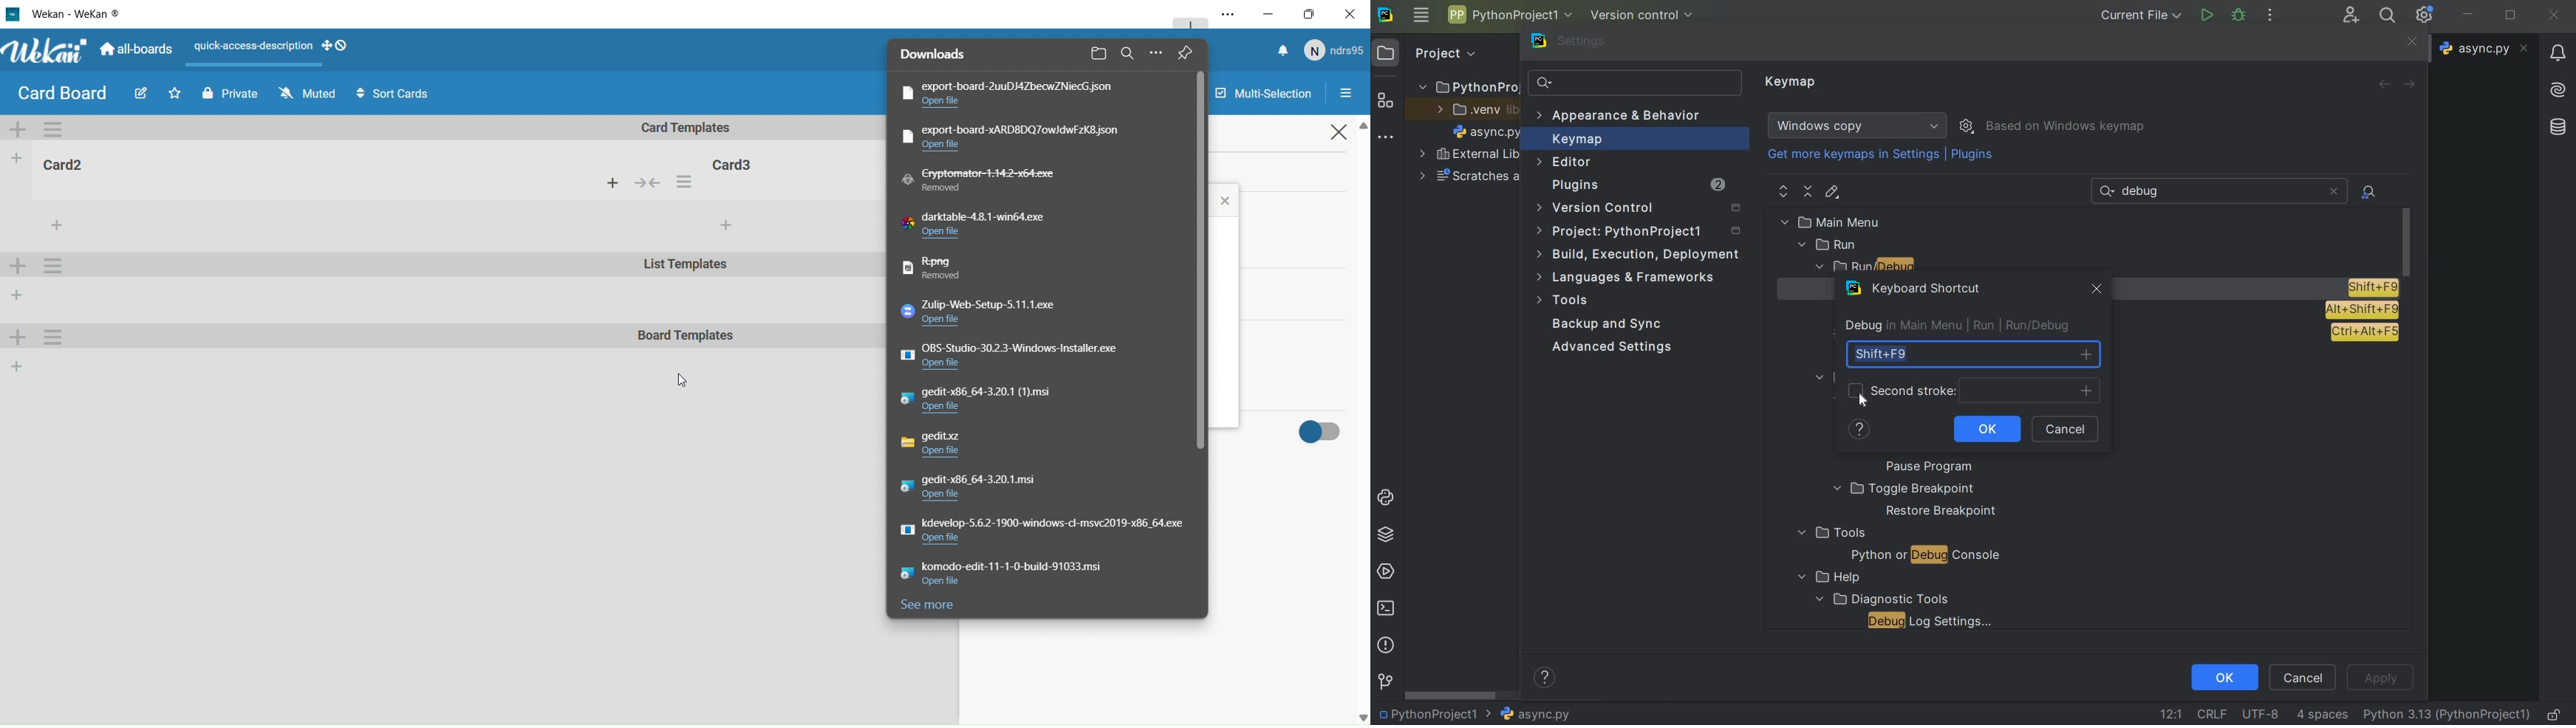 This screenshot has width=2576, height=728. What do you see at coordinates (2383, 84) in the screenshot?
I see `back` at bounding box center [2383, 84].